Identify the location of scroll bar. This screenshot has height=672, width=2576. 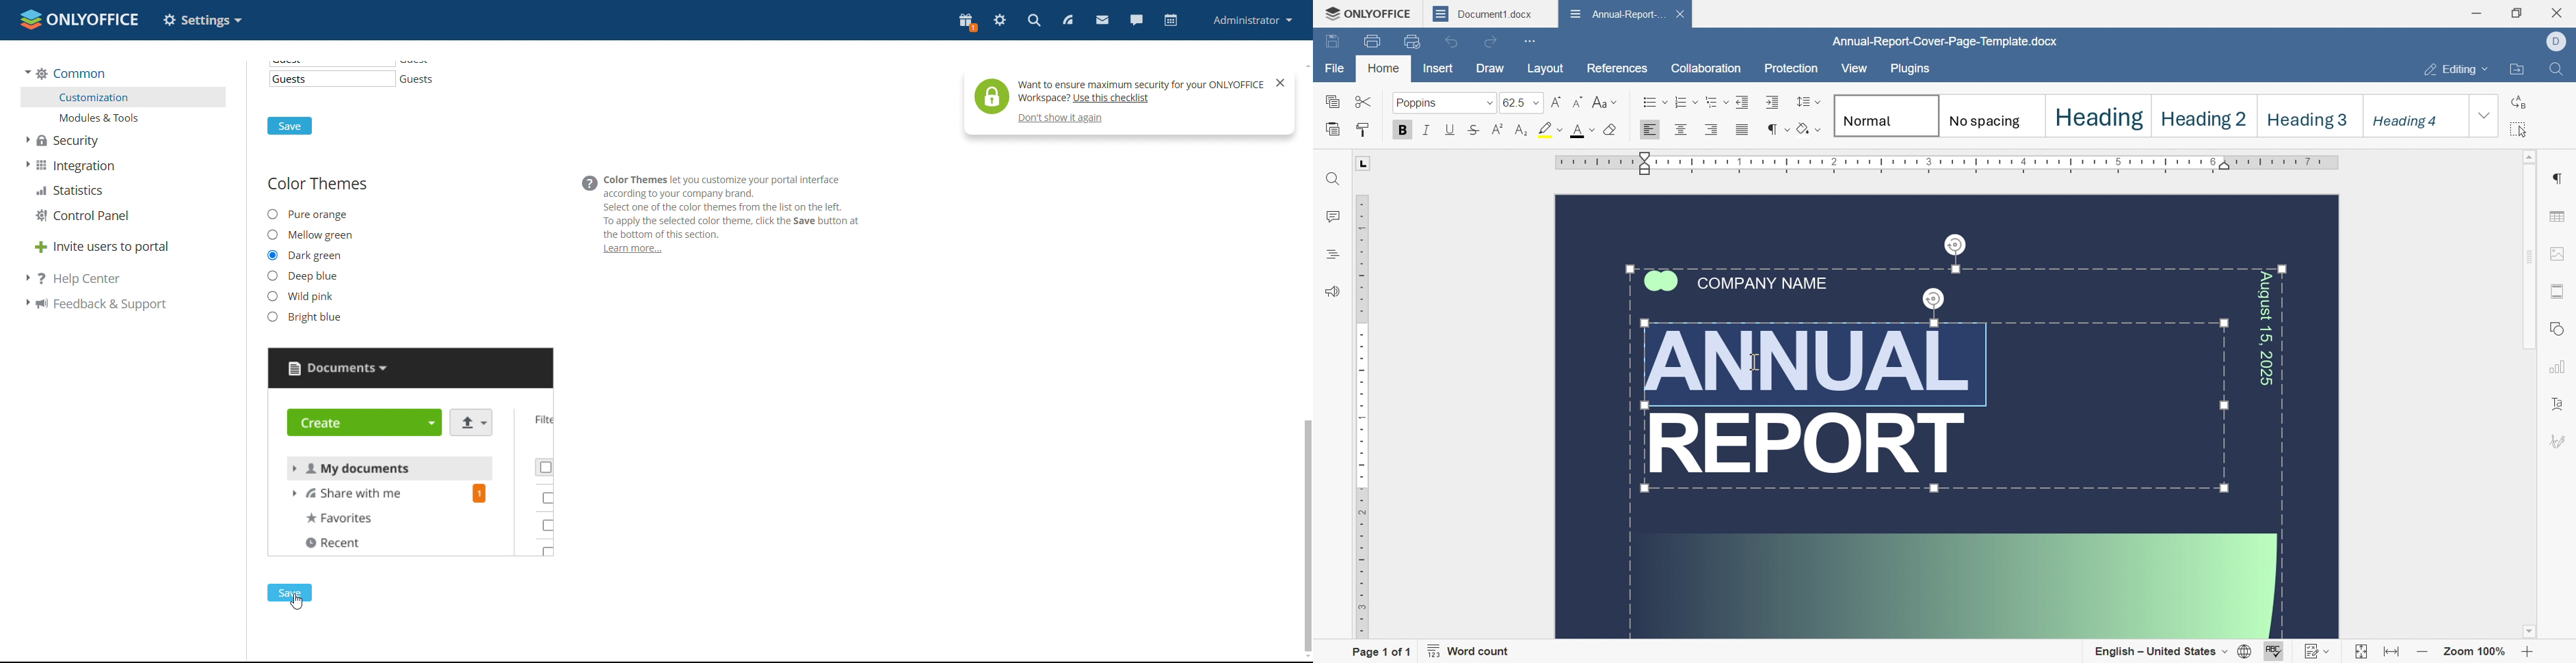
(2528, 263).